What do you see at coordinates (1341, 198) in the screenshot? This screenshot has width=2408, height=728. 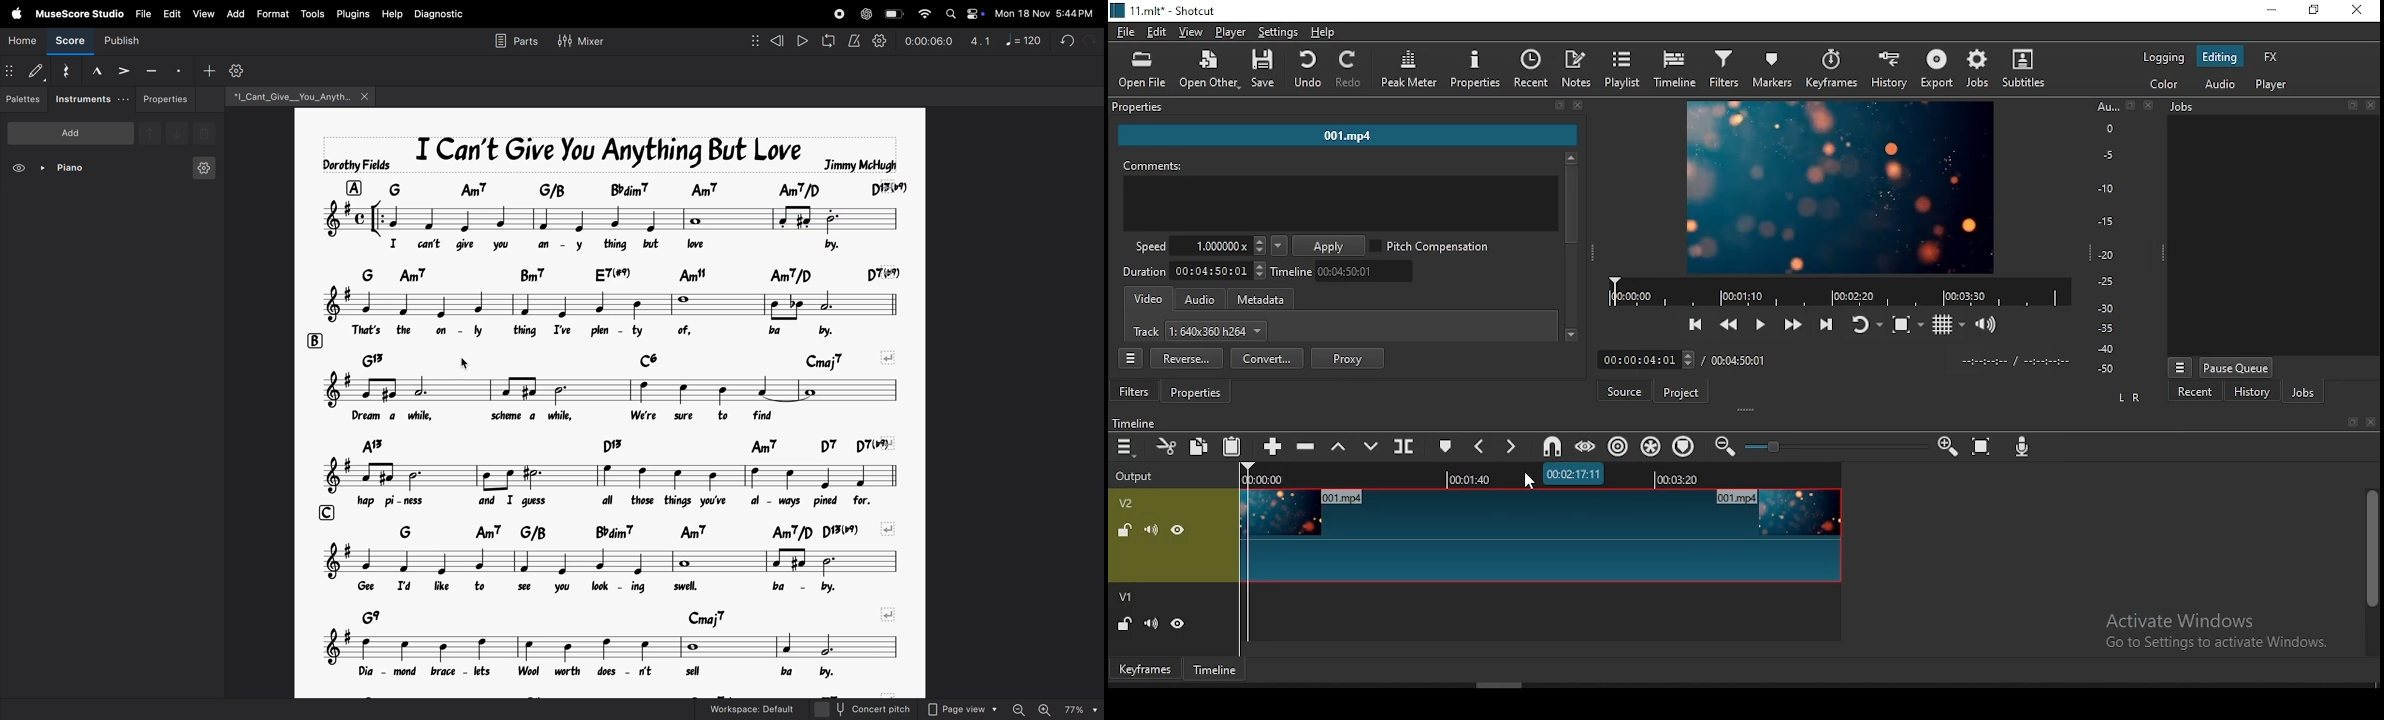 I see `comments` at bounding box center [1341, 198].